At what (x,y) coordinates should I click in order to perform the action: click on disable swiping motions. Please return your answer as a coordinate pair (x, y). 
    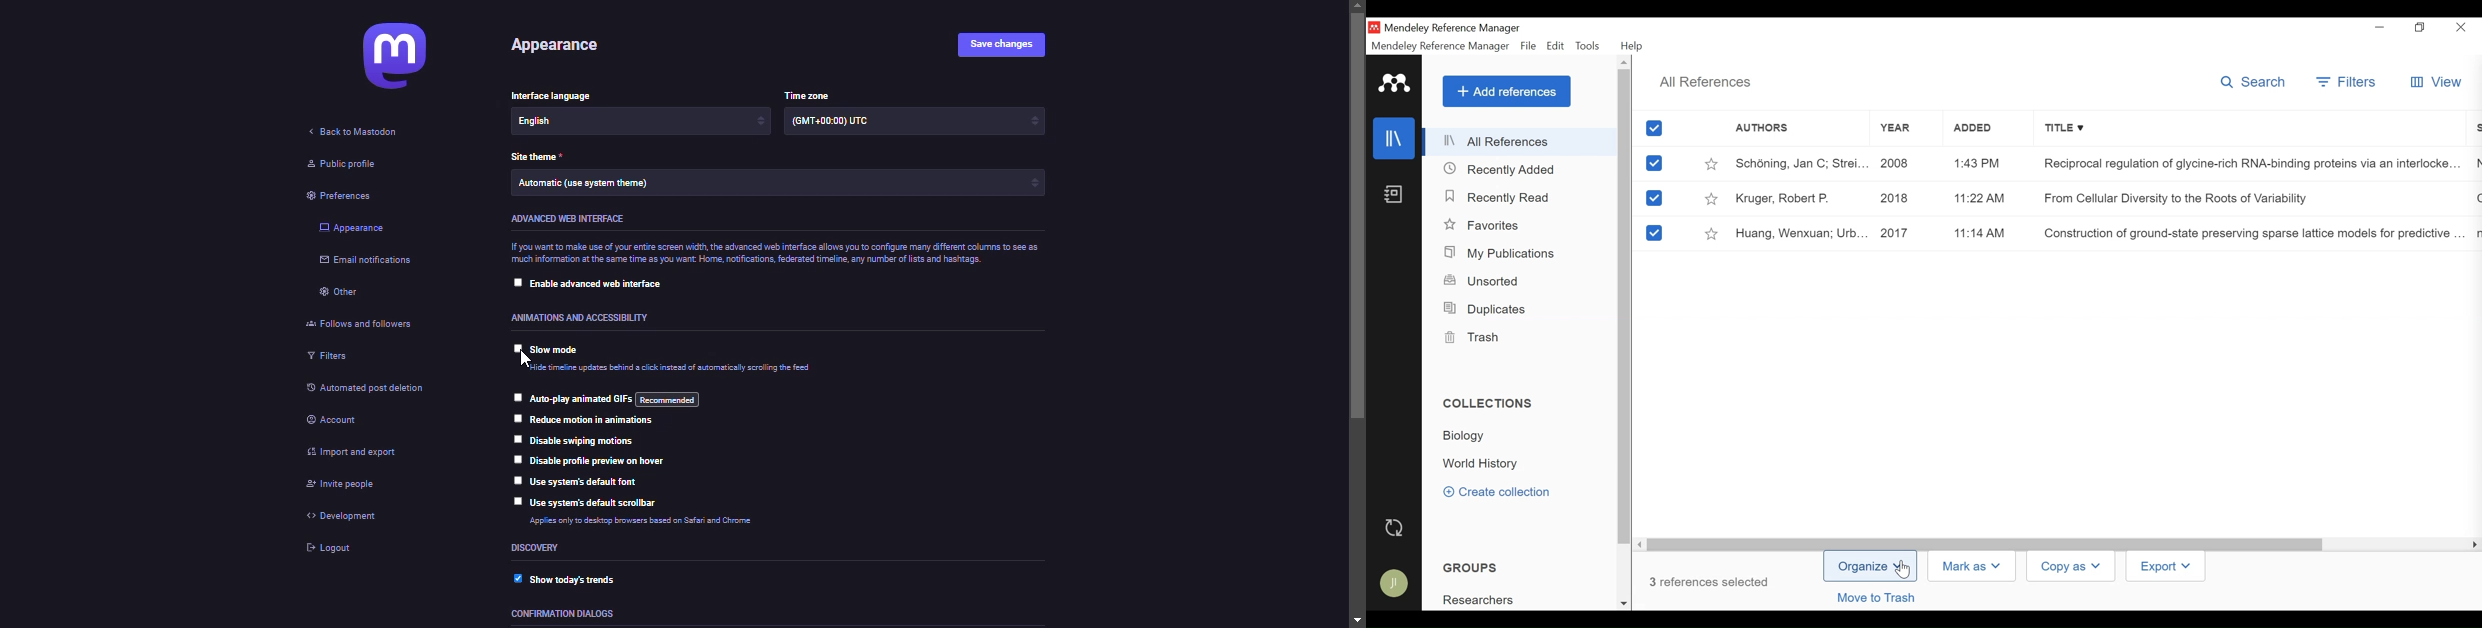
    Looking at the image, I should click on (584, 439).